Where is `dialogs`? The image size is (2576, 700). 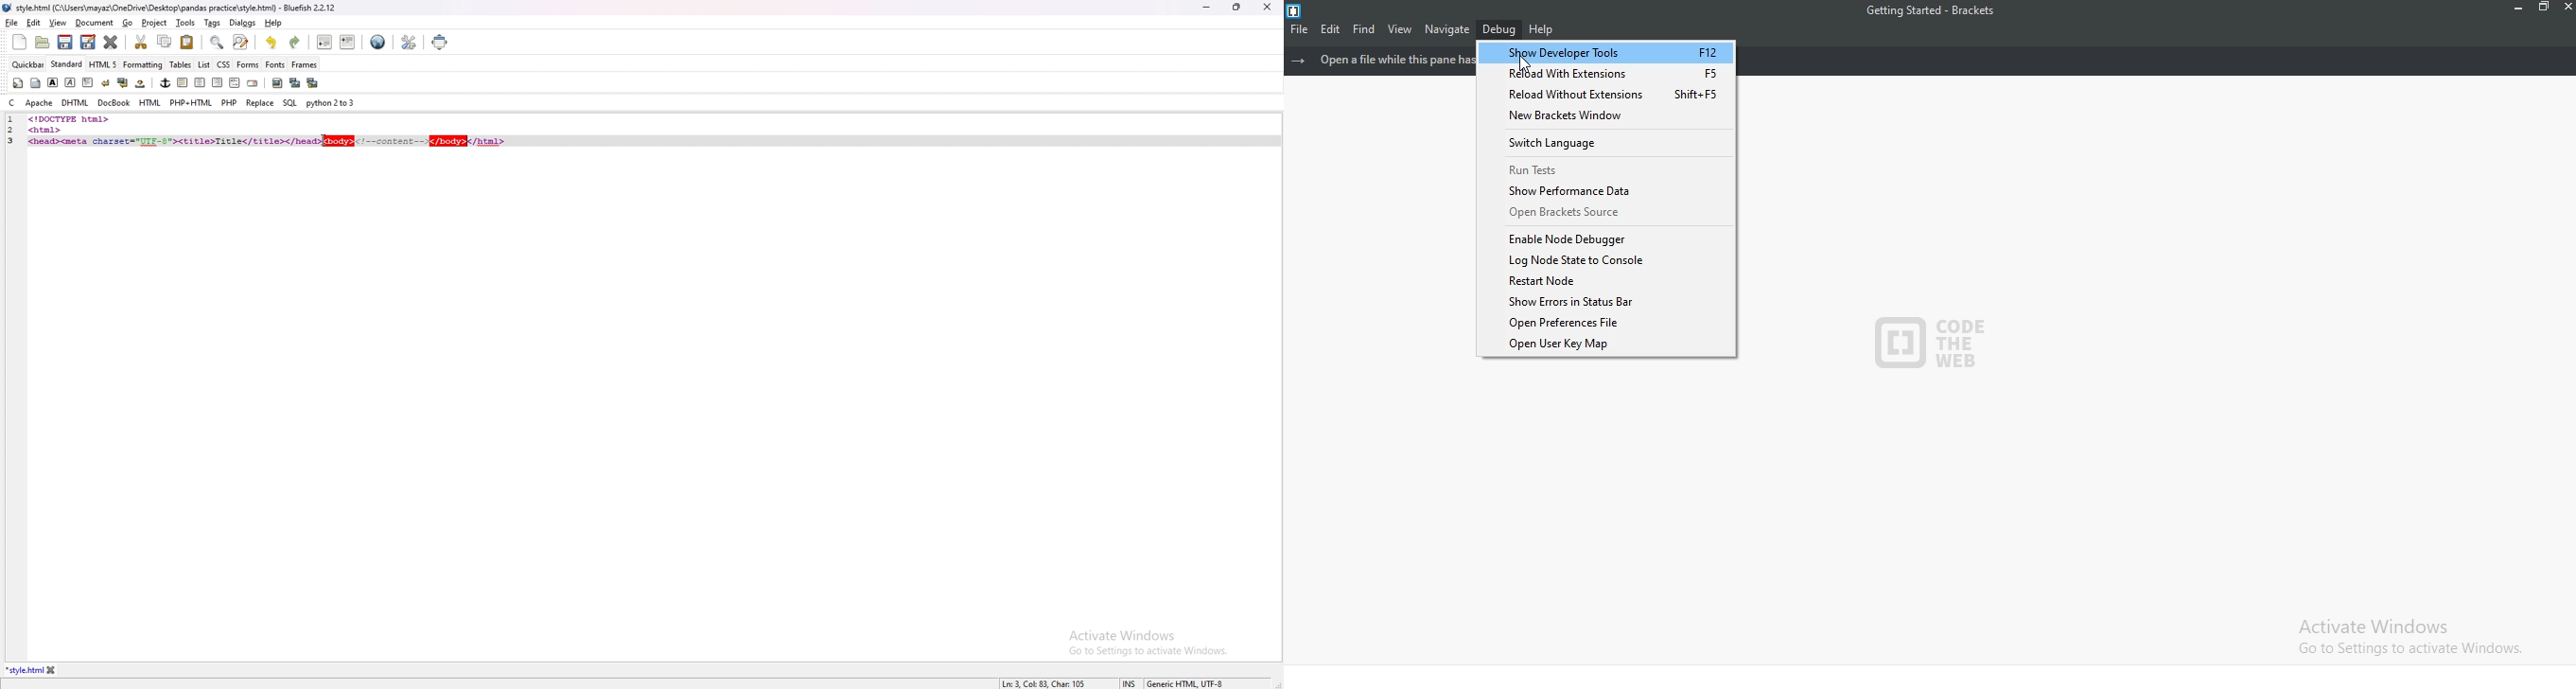 dialogs is located at coordinates (243, 23).